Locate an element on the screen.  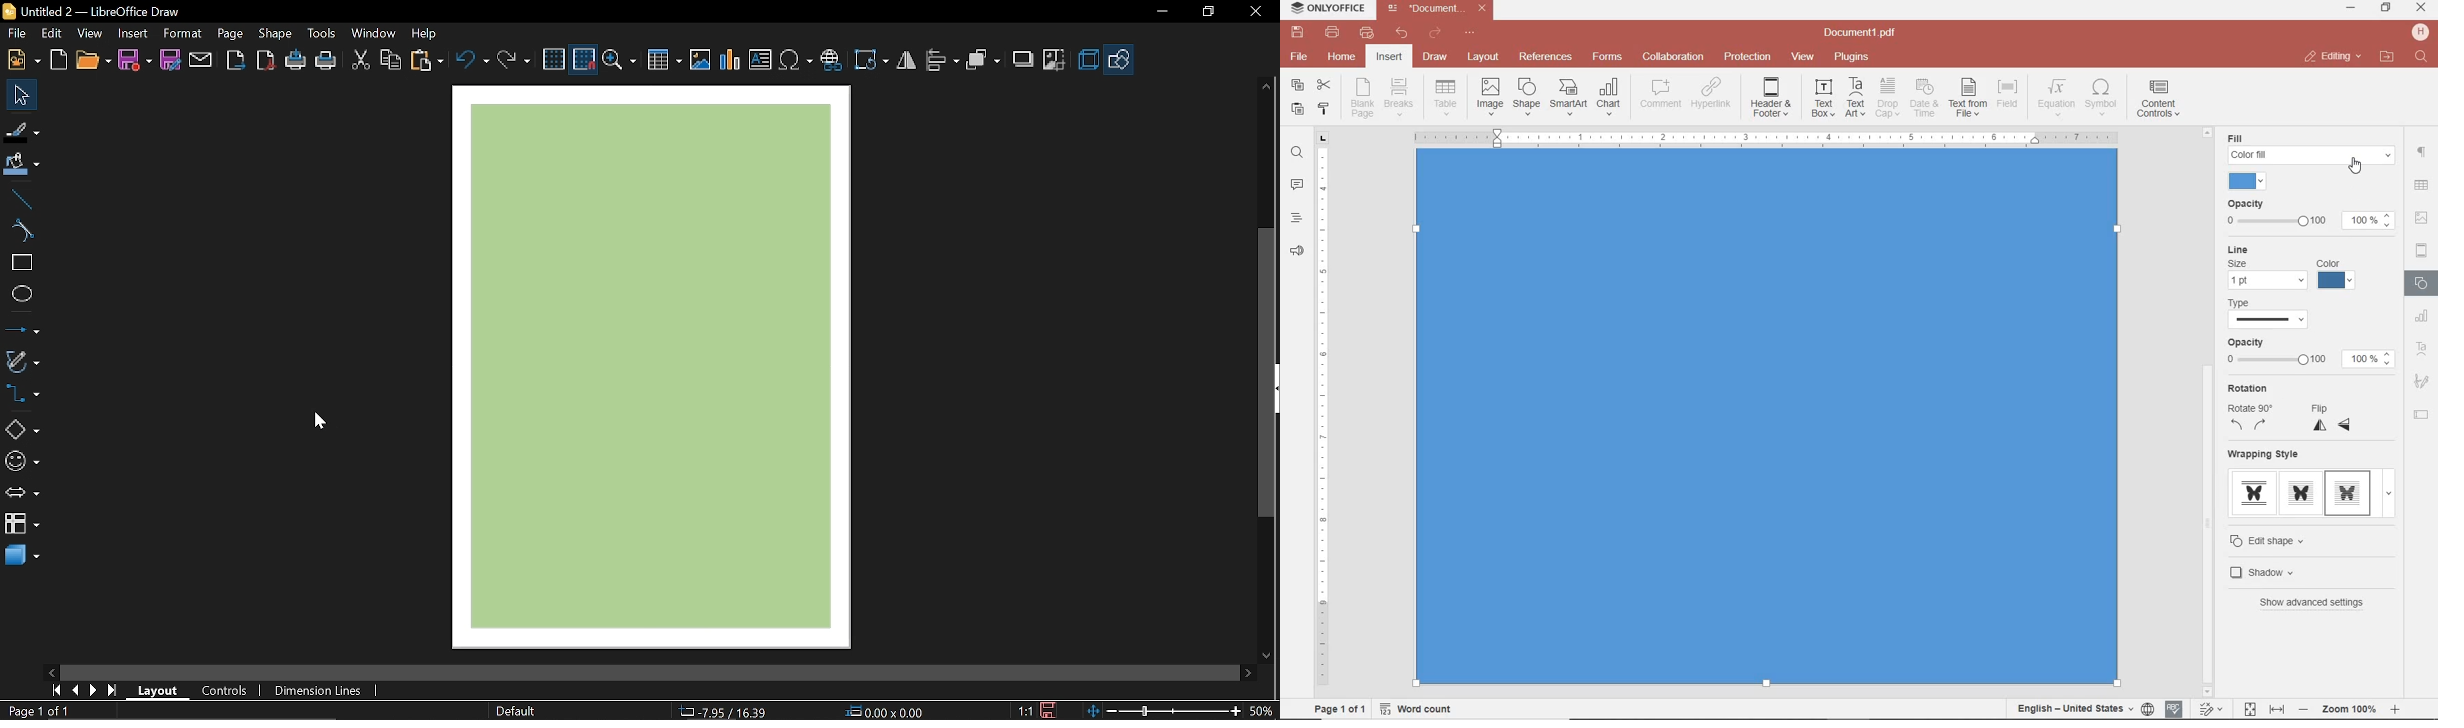
Layout is located at coordinates (158, 689).